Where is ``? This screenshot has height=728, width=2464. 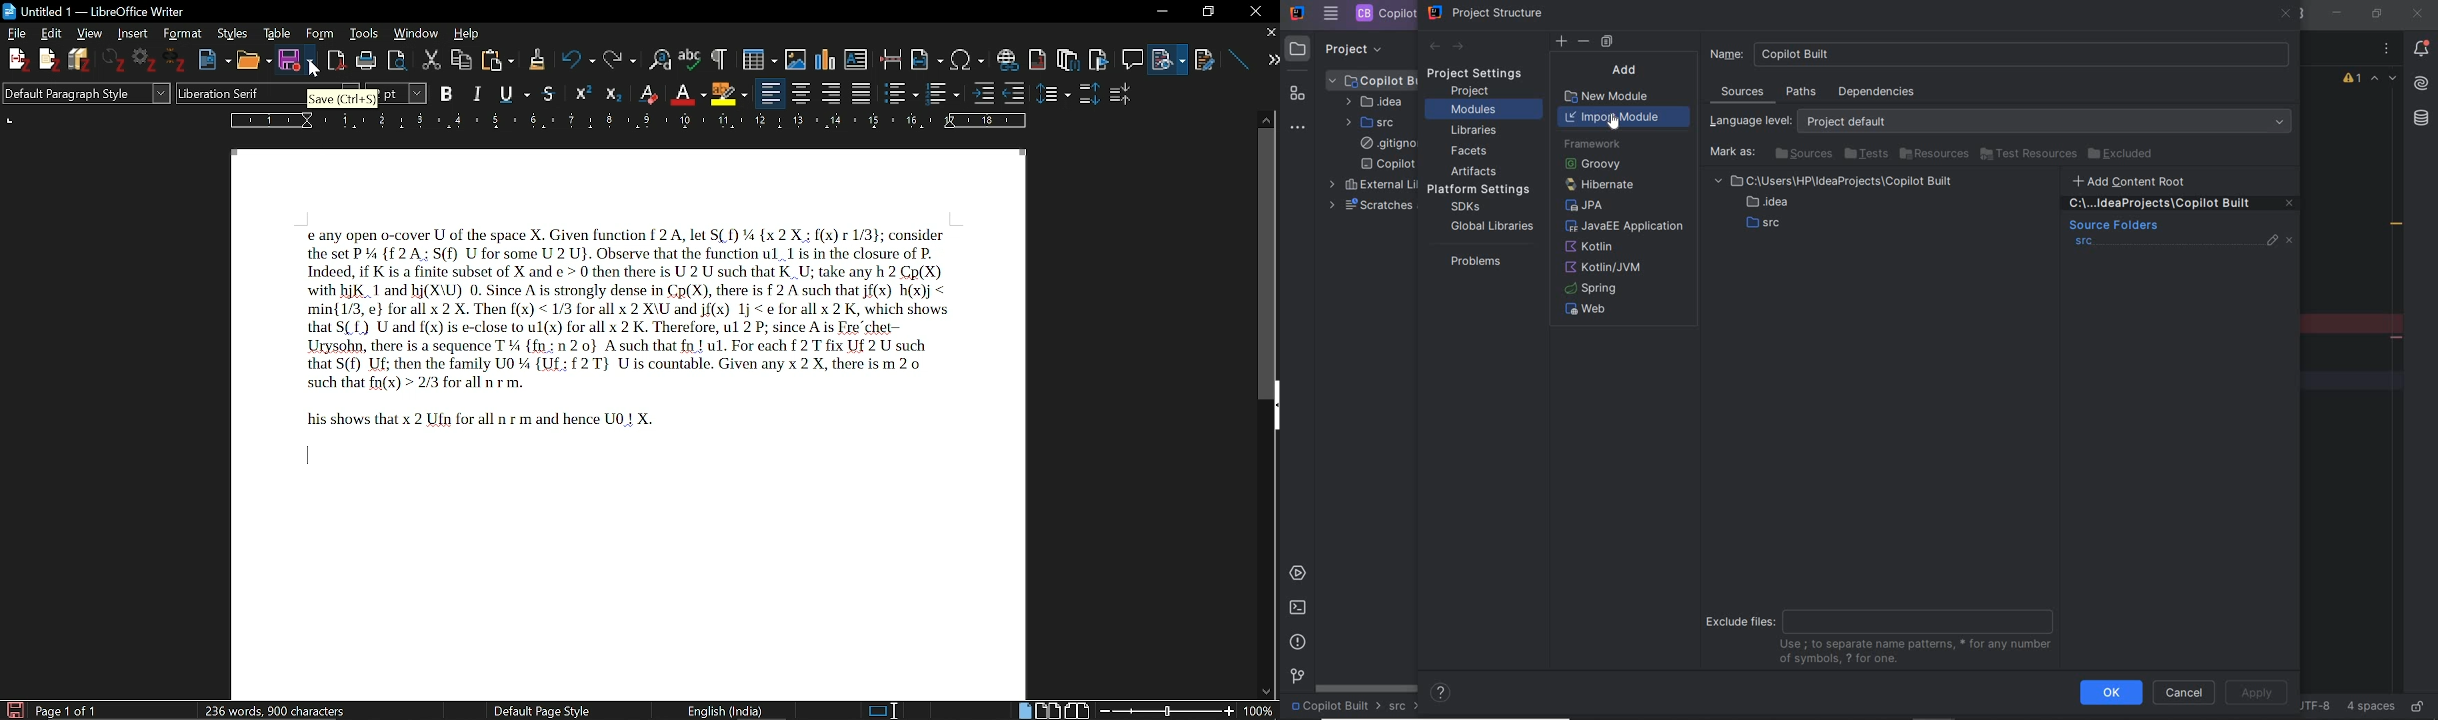
 is located at coordinates (49, 61).